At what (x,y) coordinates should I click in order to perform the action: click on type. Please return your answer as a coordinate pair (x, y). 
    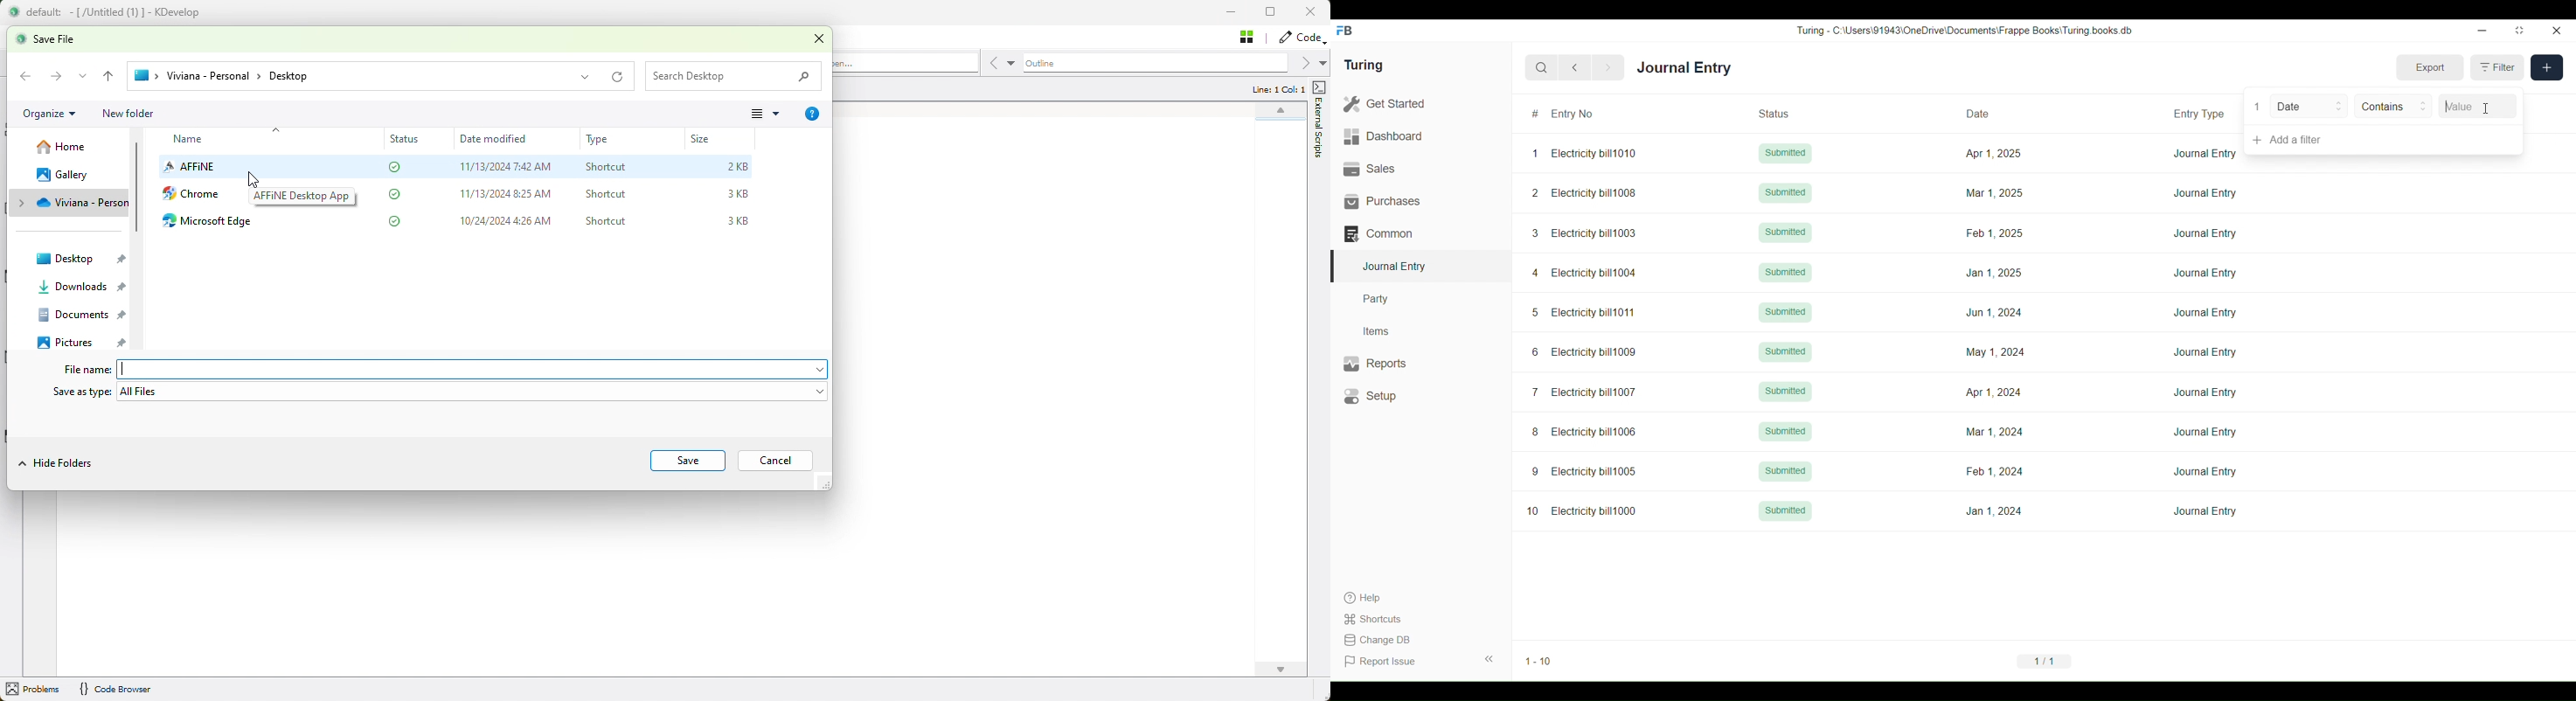
    Looking at the image, I should click on (602, 140).